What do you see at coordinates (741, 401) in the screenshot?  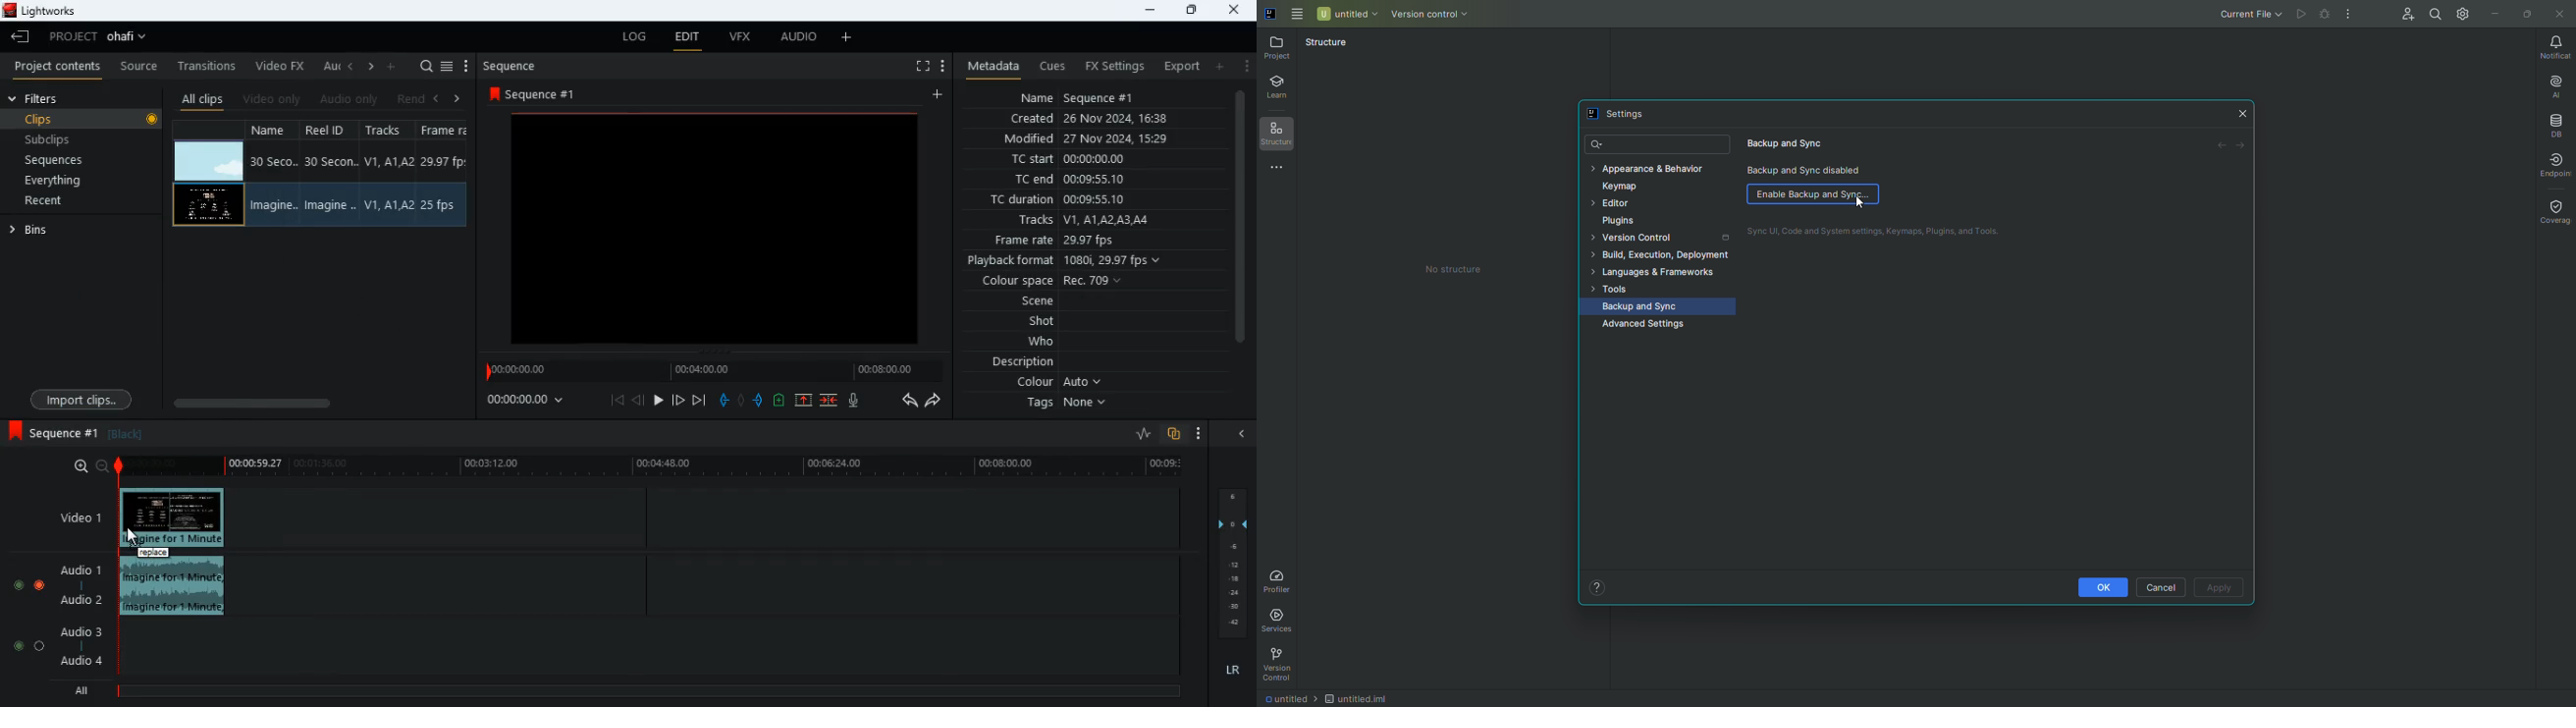 I see `hold` at bounding box center [741, 401].